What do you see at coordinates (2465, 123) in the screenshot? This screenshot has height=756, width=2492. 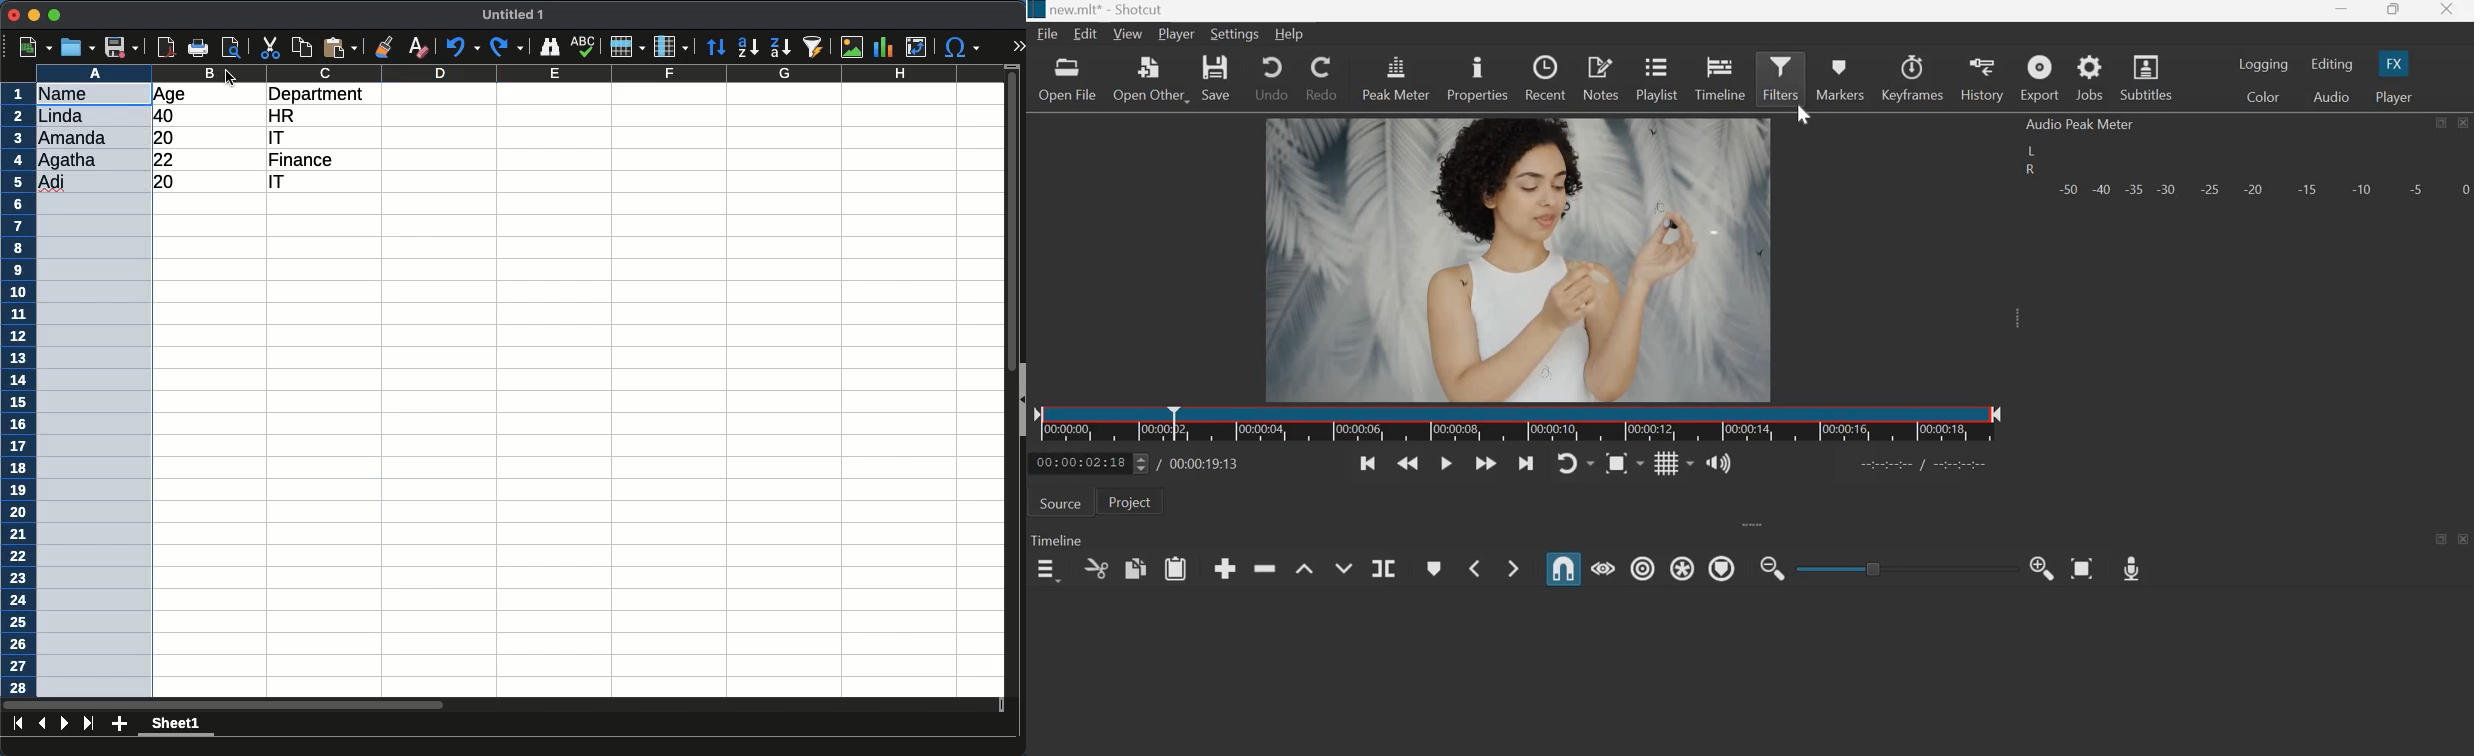 I see `Close` at bounding box center [2465, 123].